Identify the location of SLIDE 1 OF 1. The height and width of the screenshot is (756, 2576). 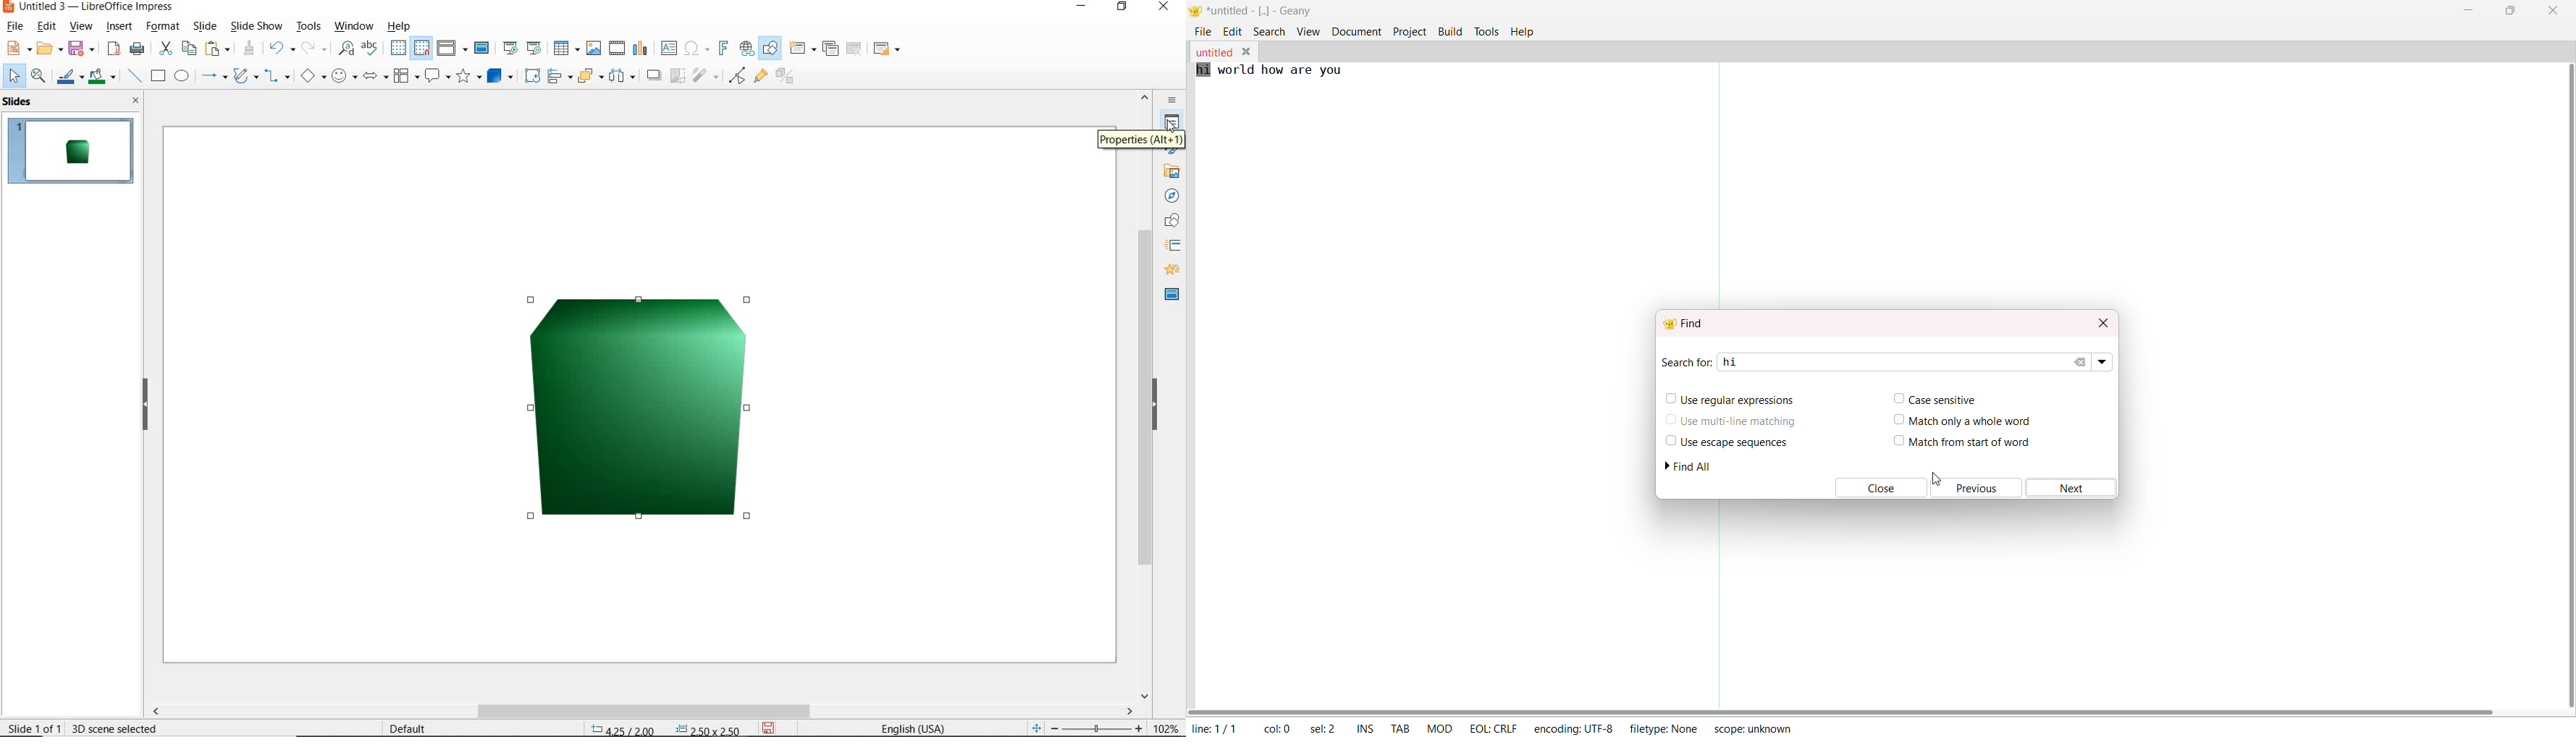
(35, 726).